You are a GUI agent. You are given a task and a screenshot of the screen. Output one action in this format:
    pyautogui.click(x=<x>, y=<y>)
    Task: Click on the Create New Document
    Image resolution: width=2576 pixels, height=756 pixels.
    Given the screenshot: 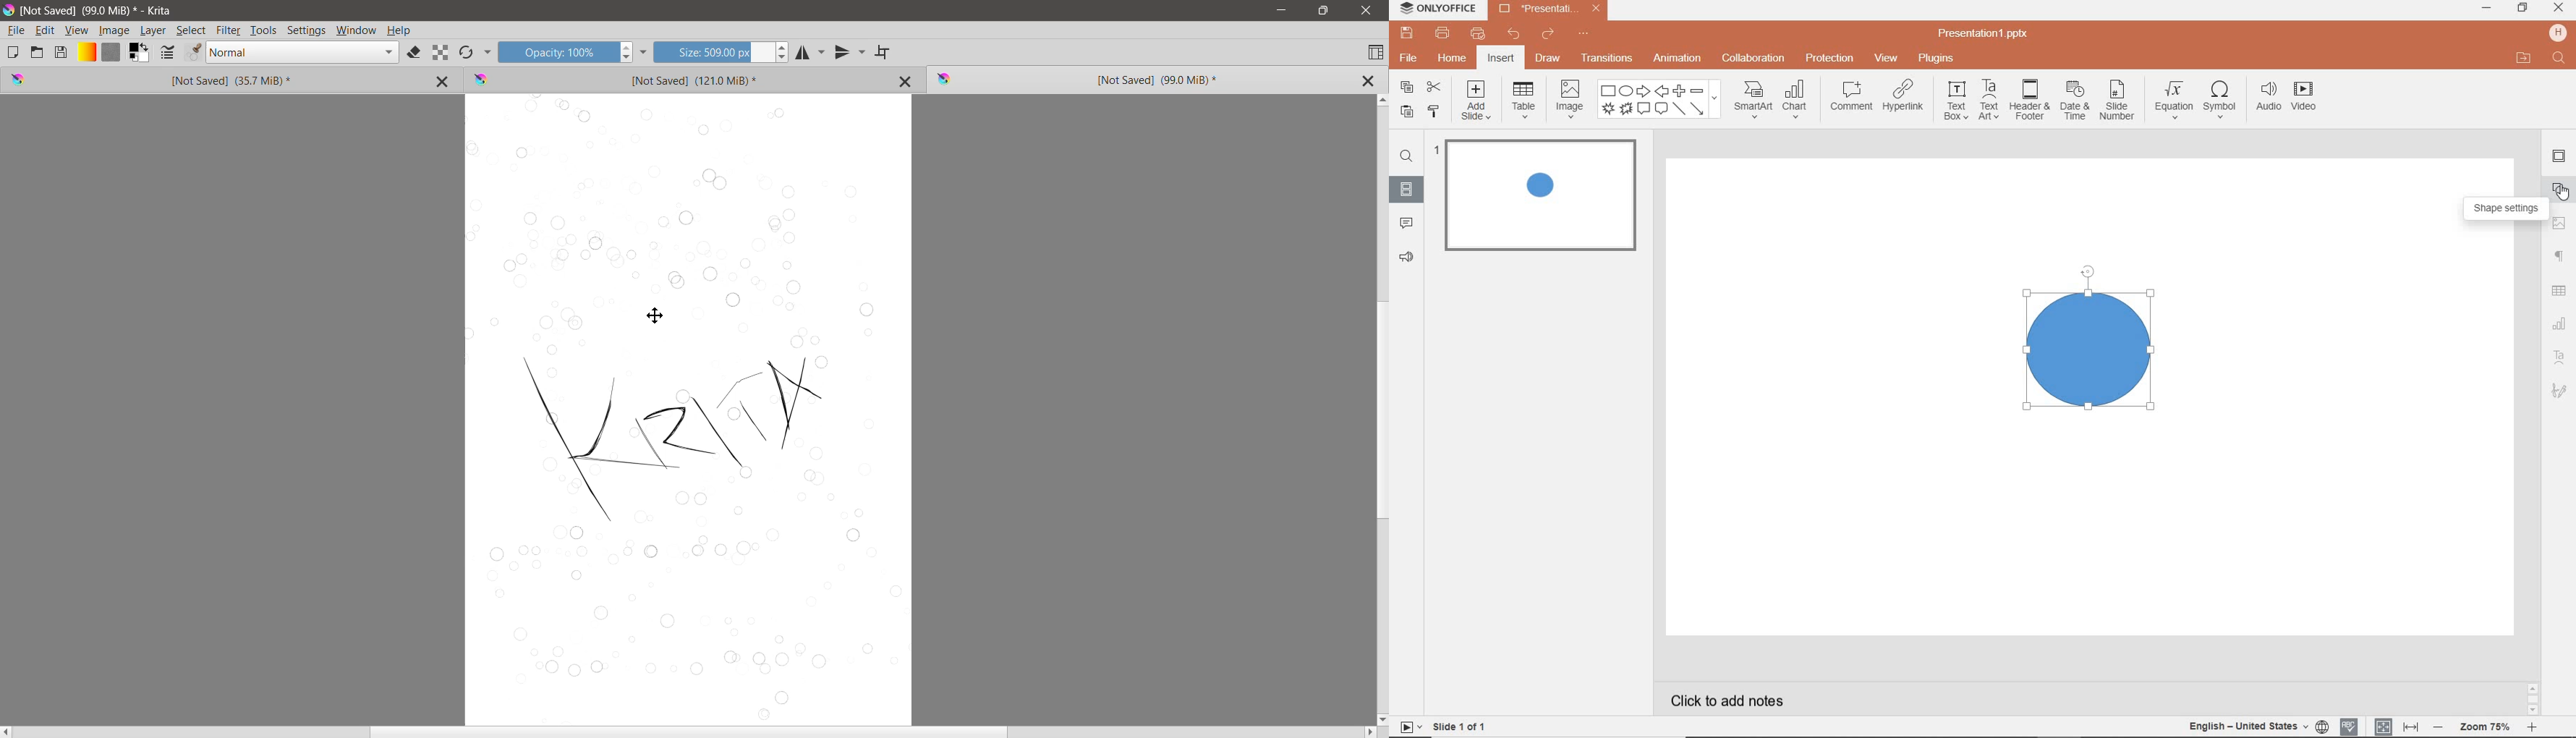 What is the action you would take?
    pyautogui.click(x=12, y=52)
    